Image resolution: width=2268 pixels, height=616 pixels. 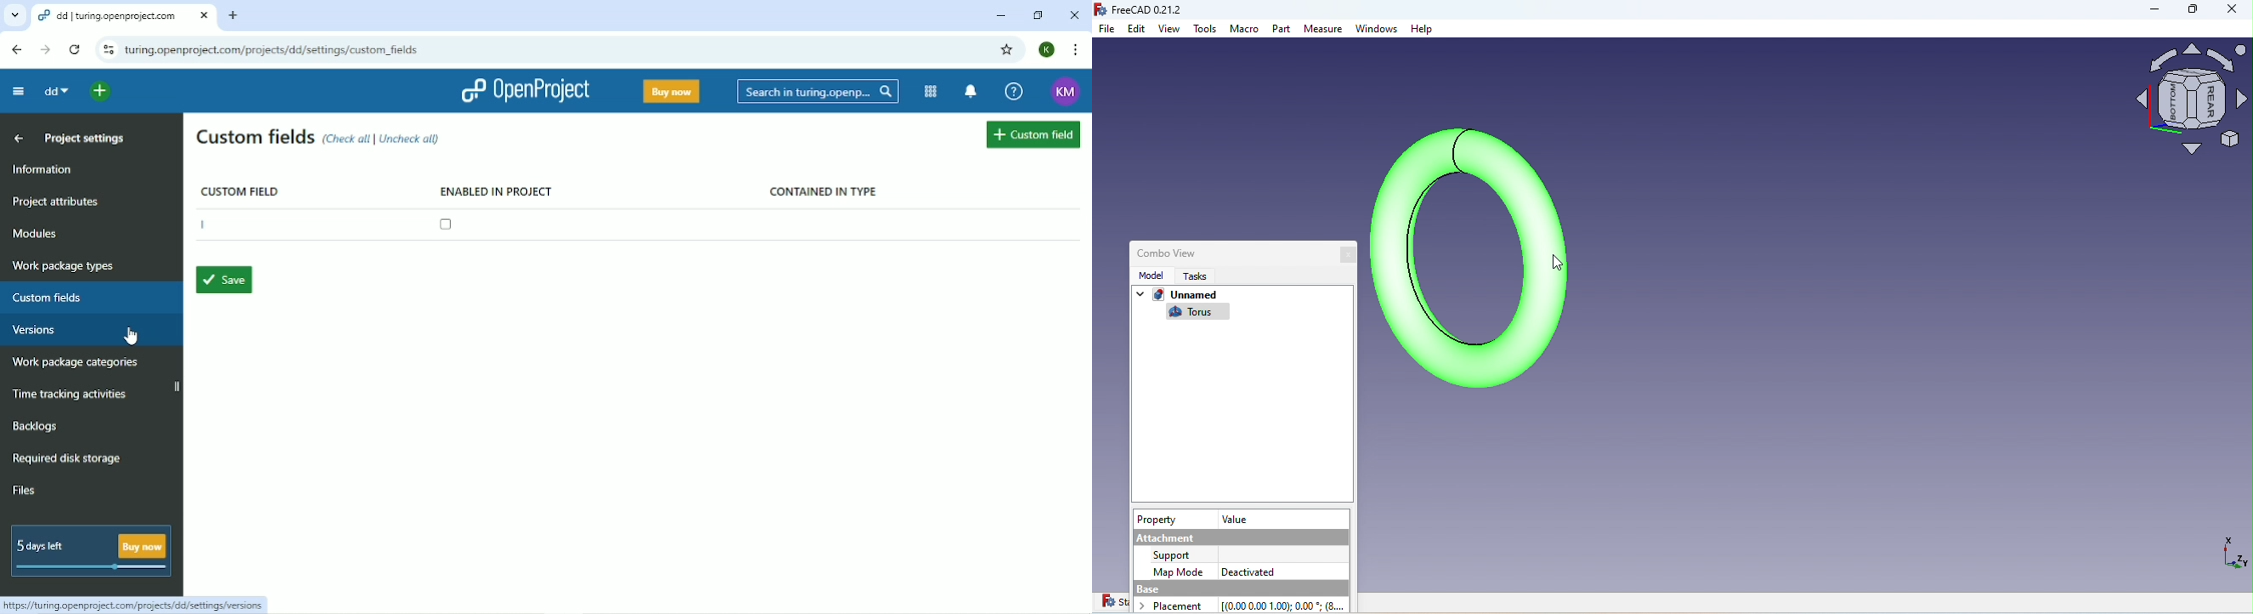 What do you see at coordinates (1560, 264) in the screenshot?
I see `cursor` at bounding box center [1560, 264].